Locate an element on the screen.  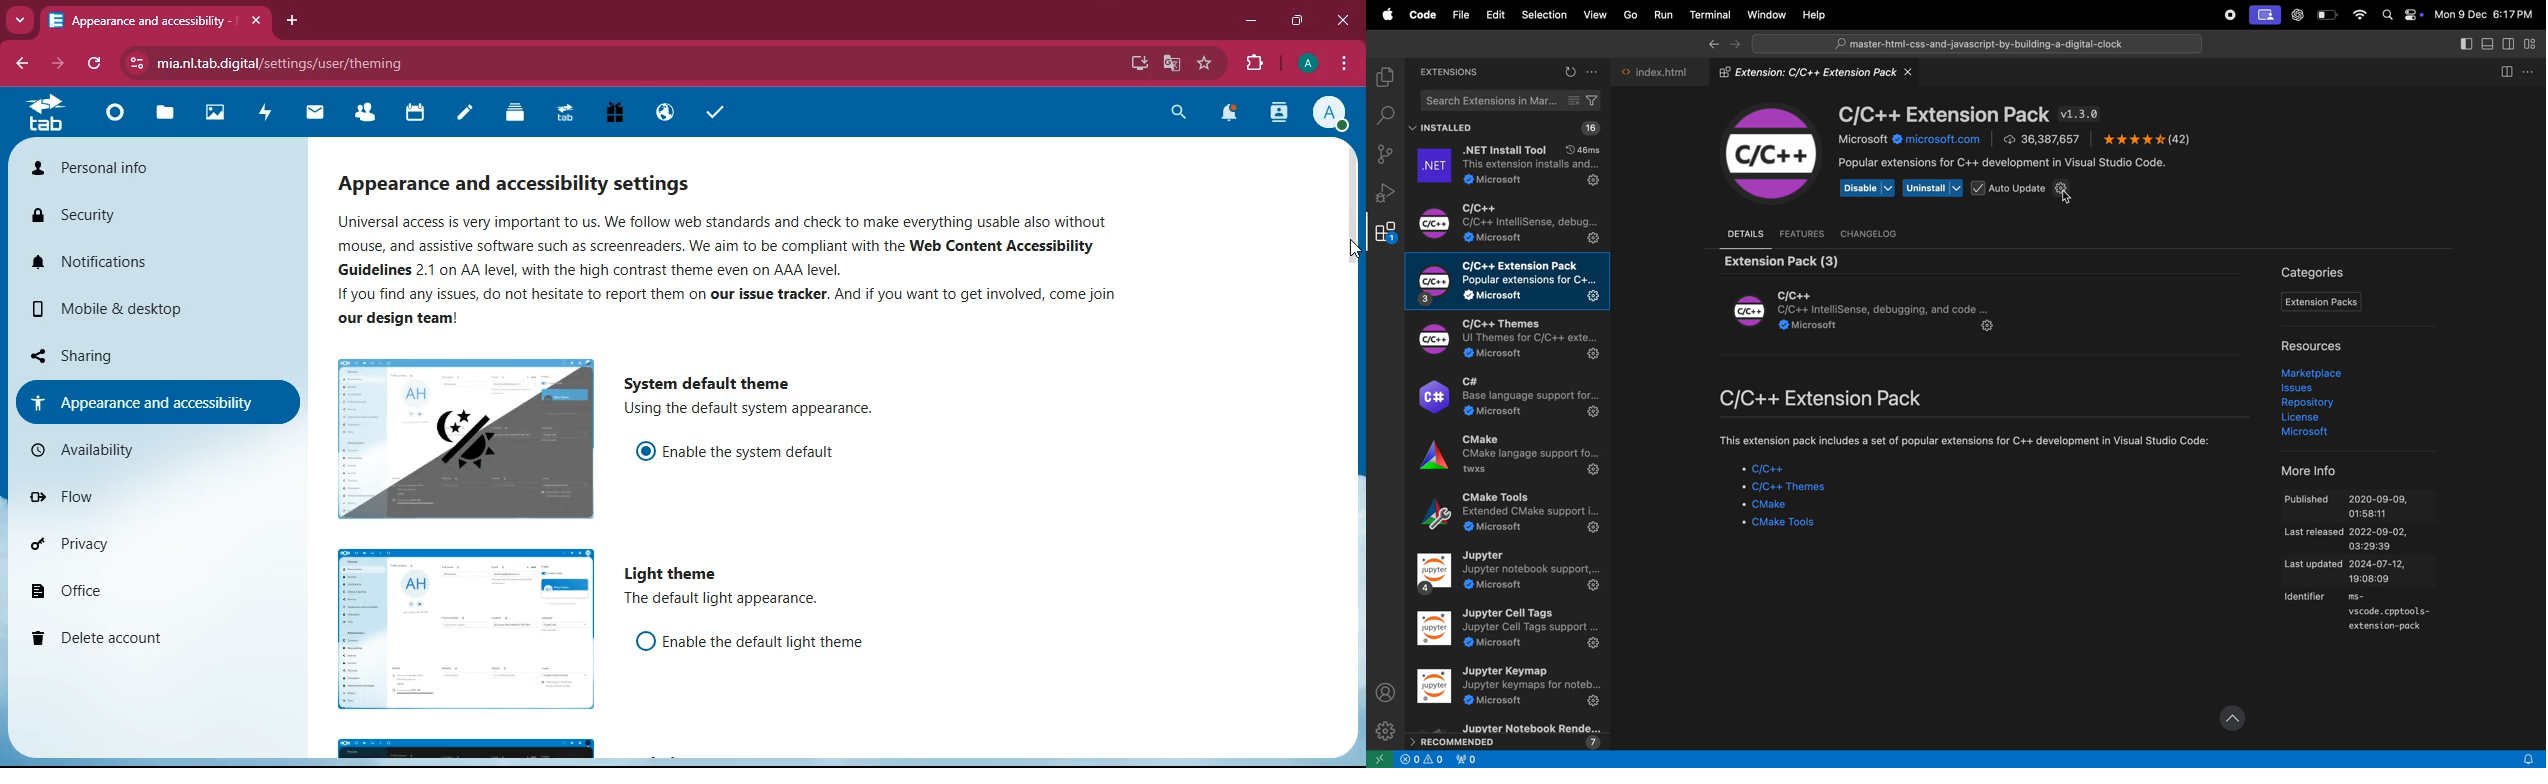
C/C++ Extension version is located at coordinates (1971, 115).